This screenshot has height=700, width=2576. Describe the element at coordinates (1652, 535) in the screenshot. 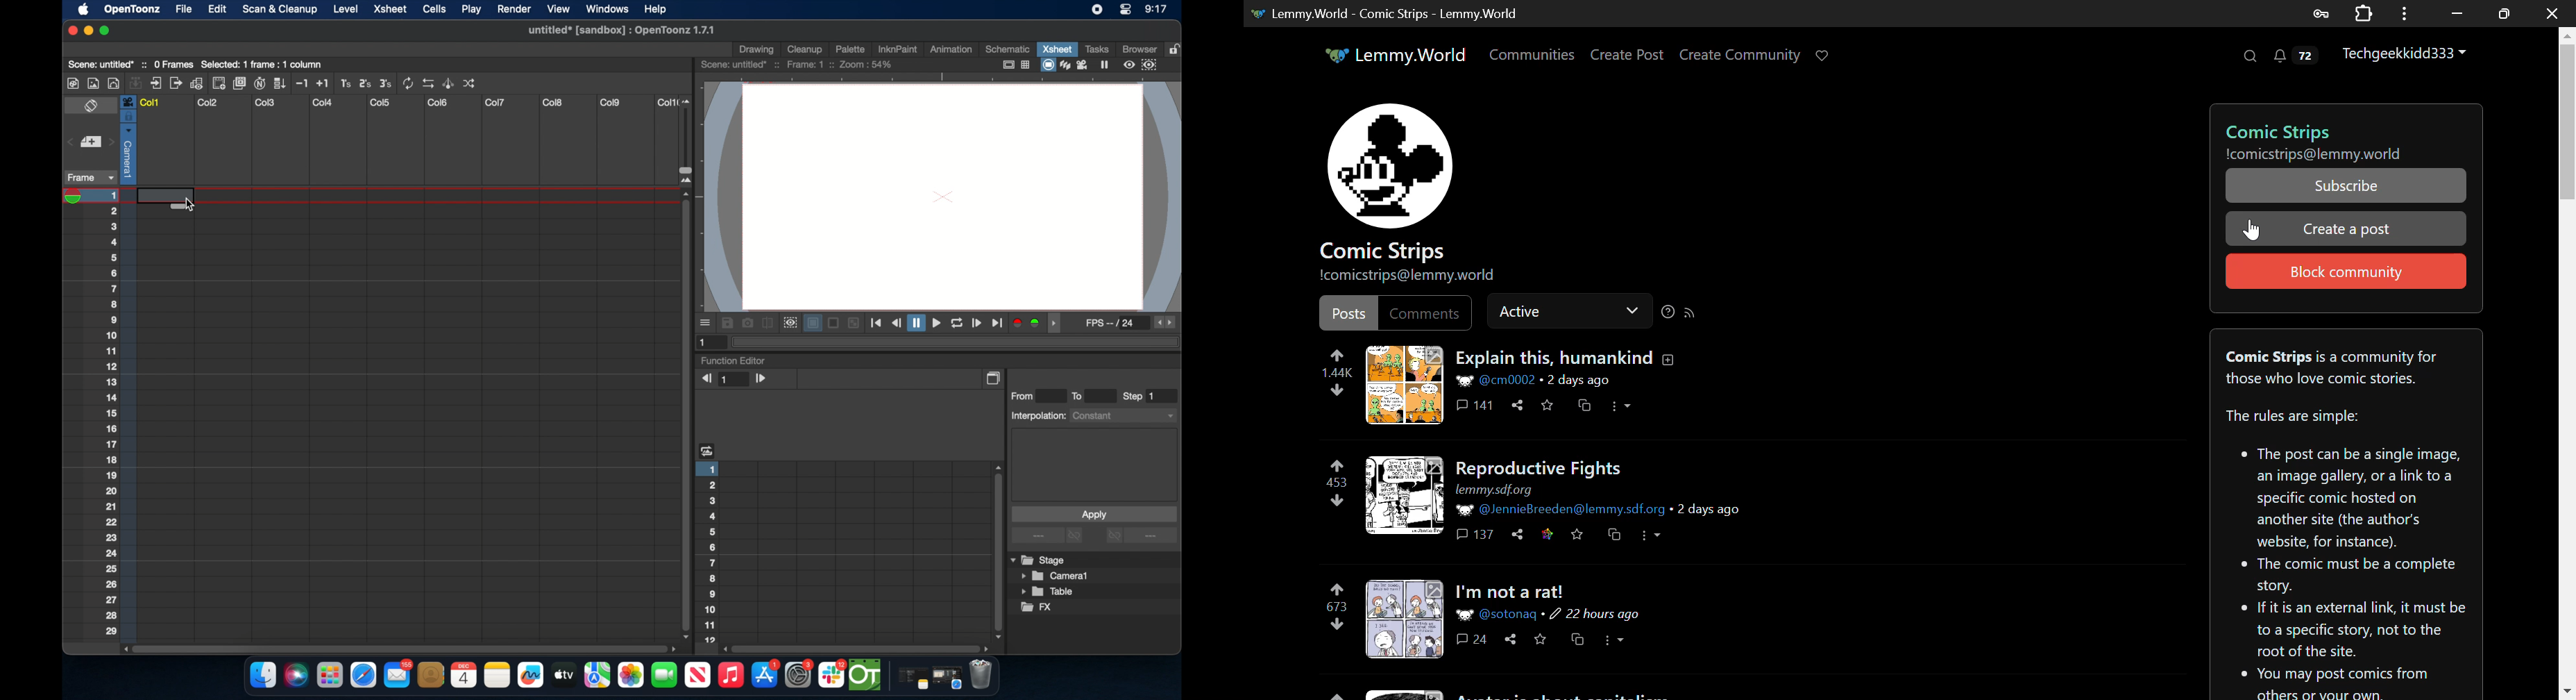

I see `More Options` at that location.